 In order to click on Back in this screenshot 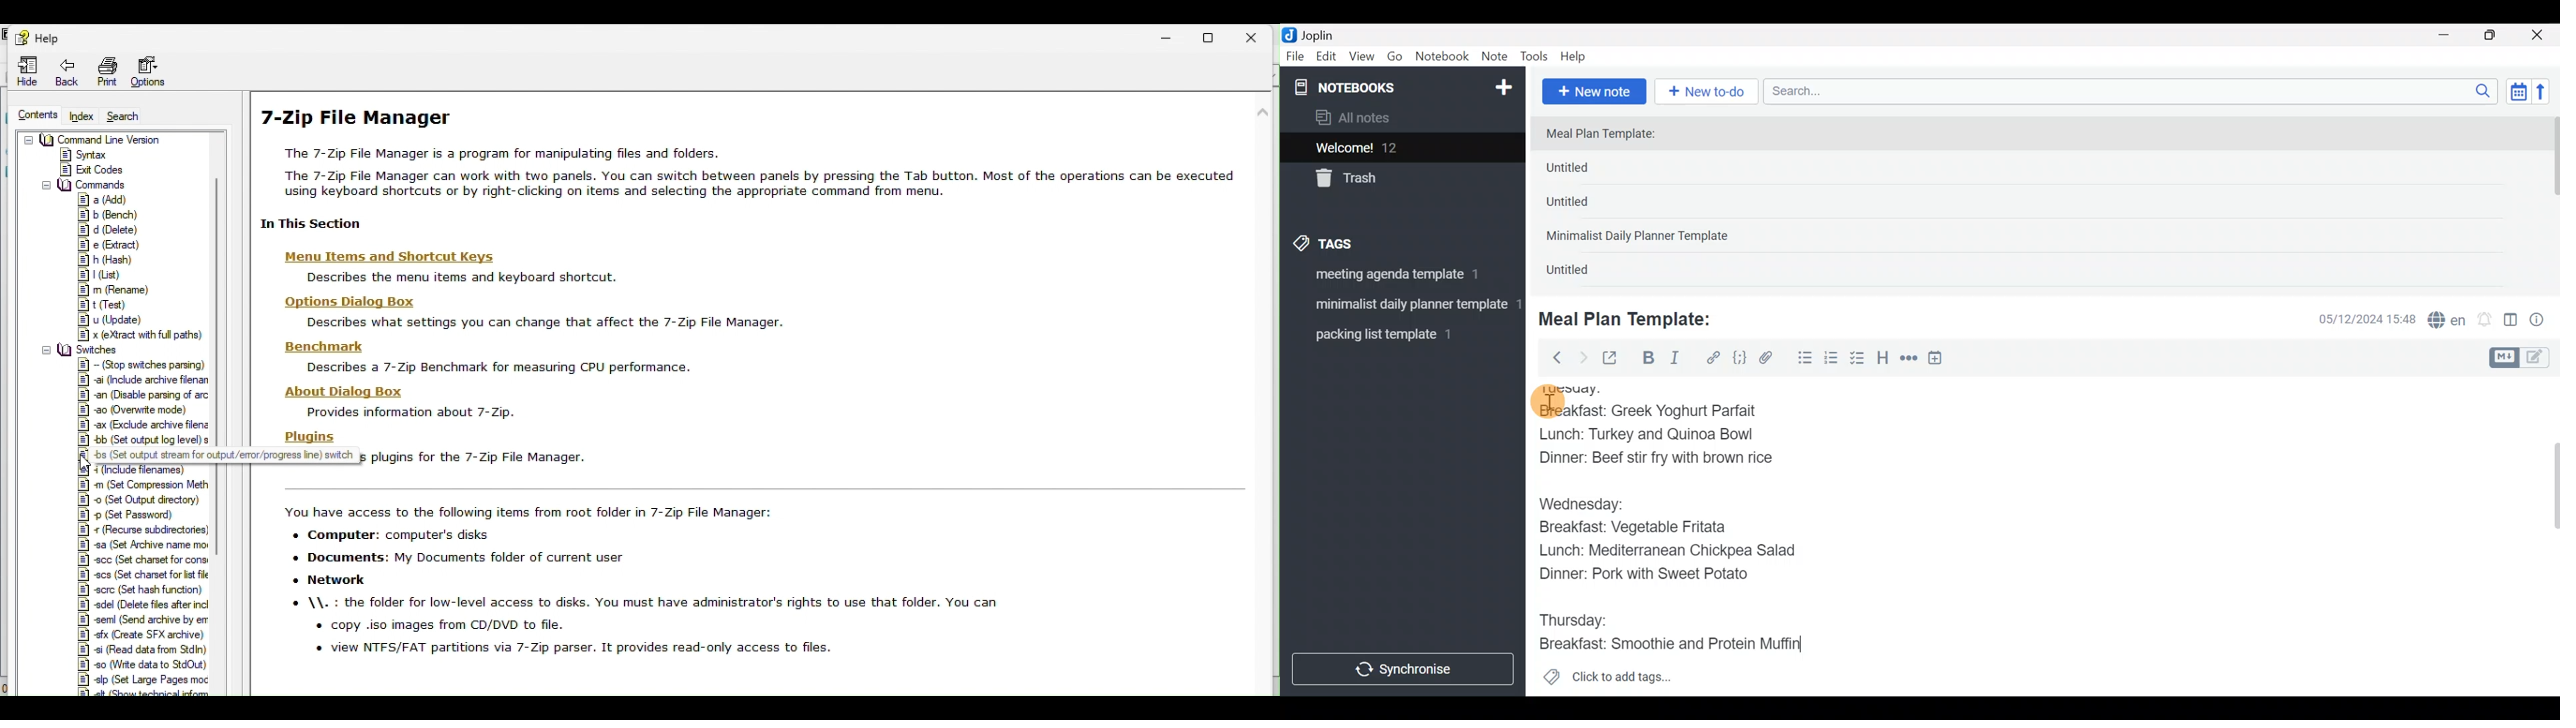, I will do `click(1551, 357)`.